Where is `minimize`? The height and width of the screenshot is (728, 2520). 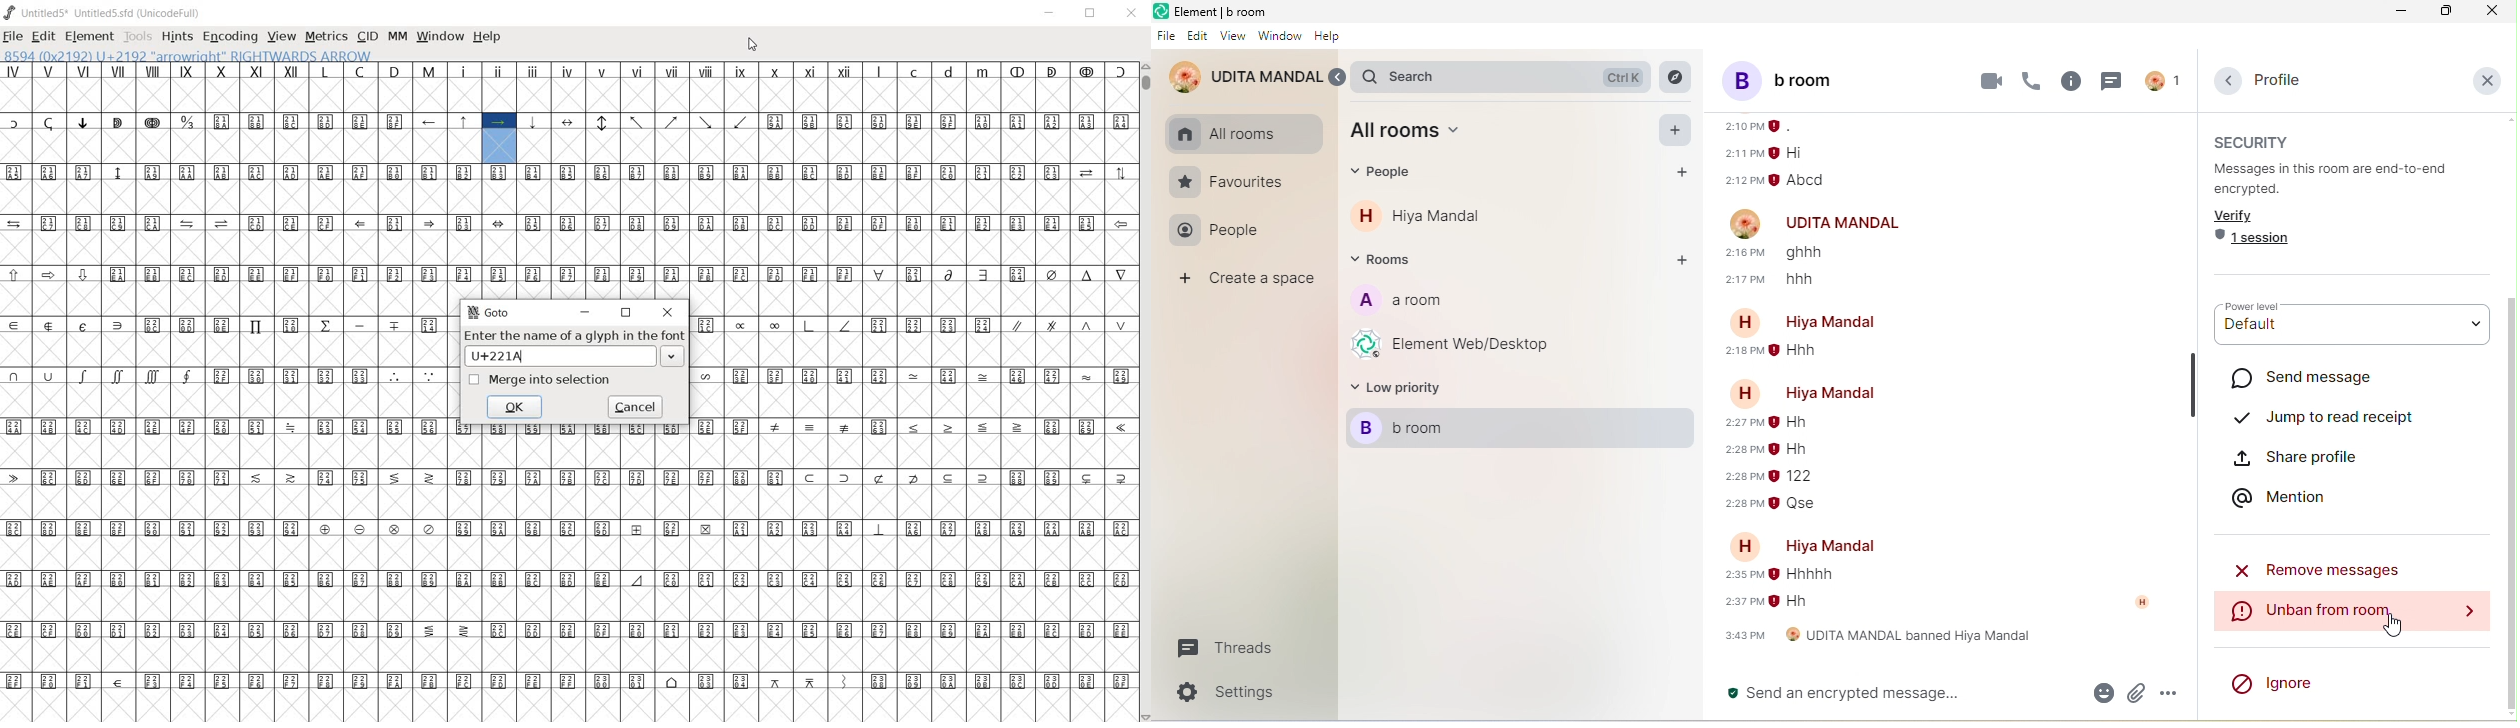 minimize is located at coordinates (2399, 11).